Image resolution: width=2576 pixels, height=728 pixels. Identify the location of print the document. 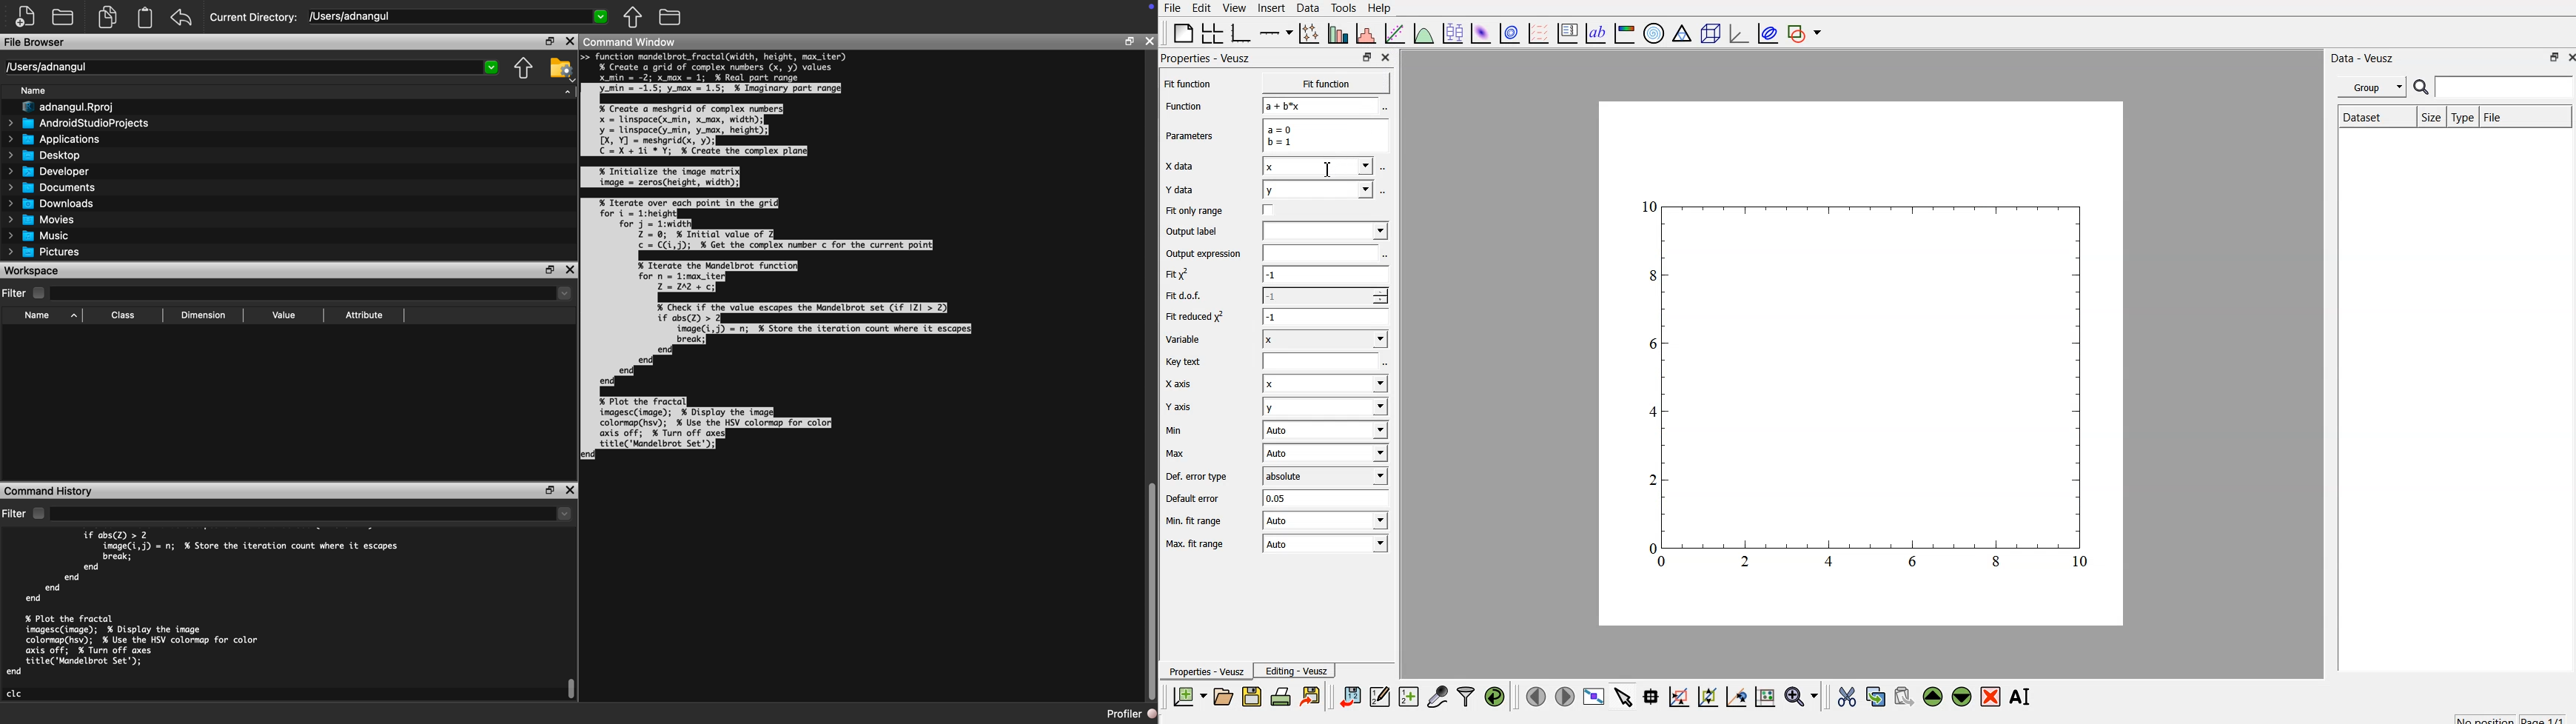
(1311, 697).